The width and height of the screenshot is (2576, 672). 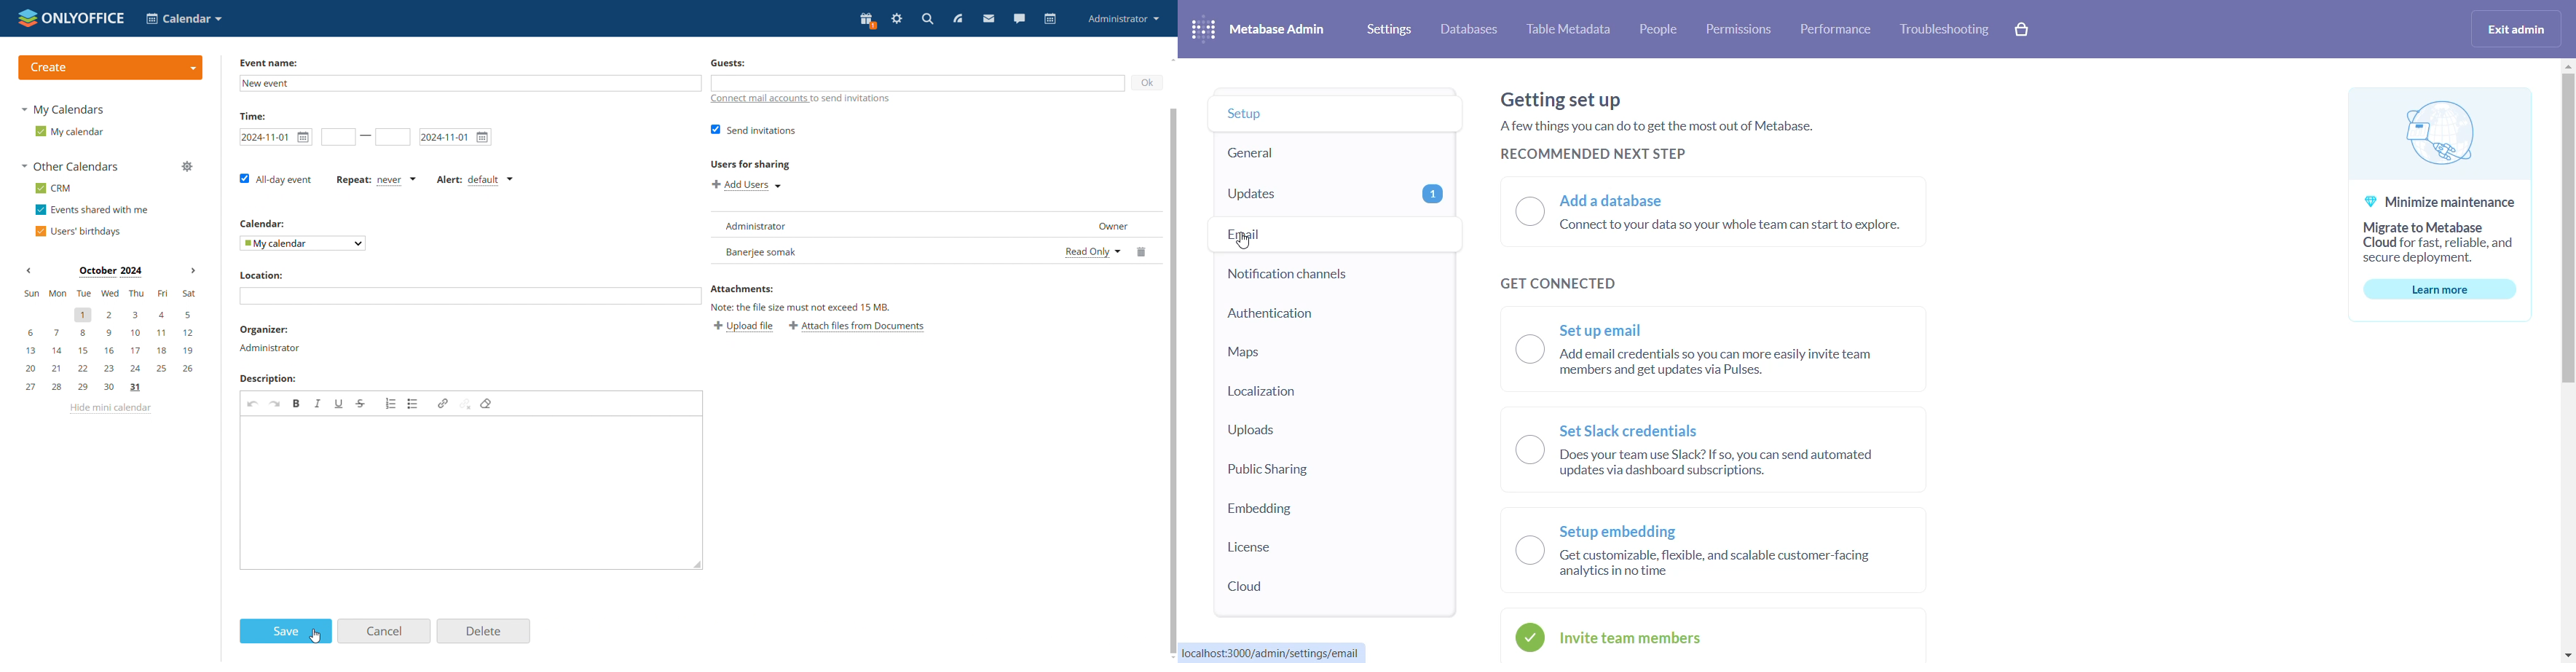 What do you see at coordinates (1841, 29) in the screenshot?
I see `performance` at bounding box center [1841, 29].